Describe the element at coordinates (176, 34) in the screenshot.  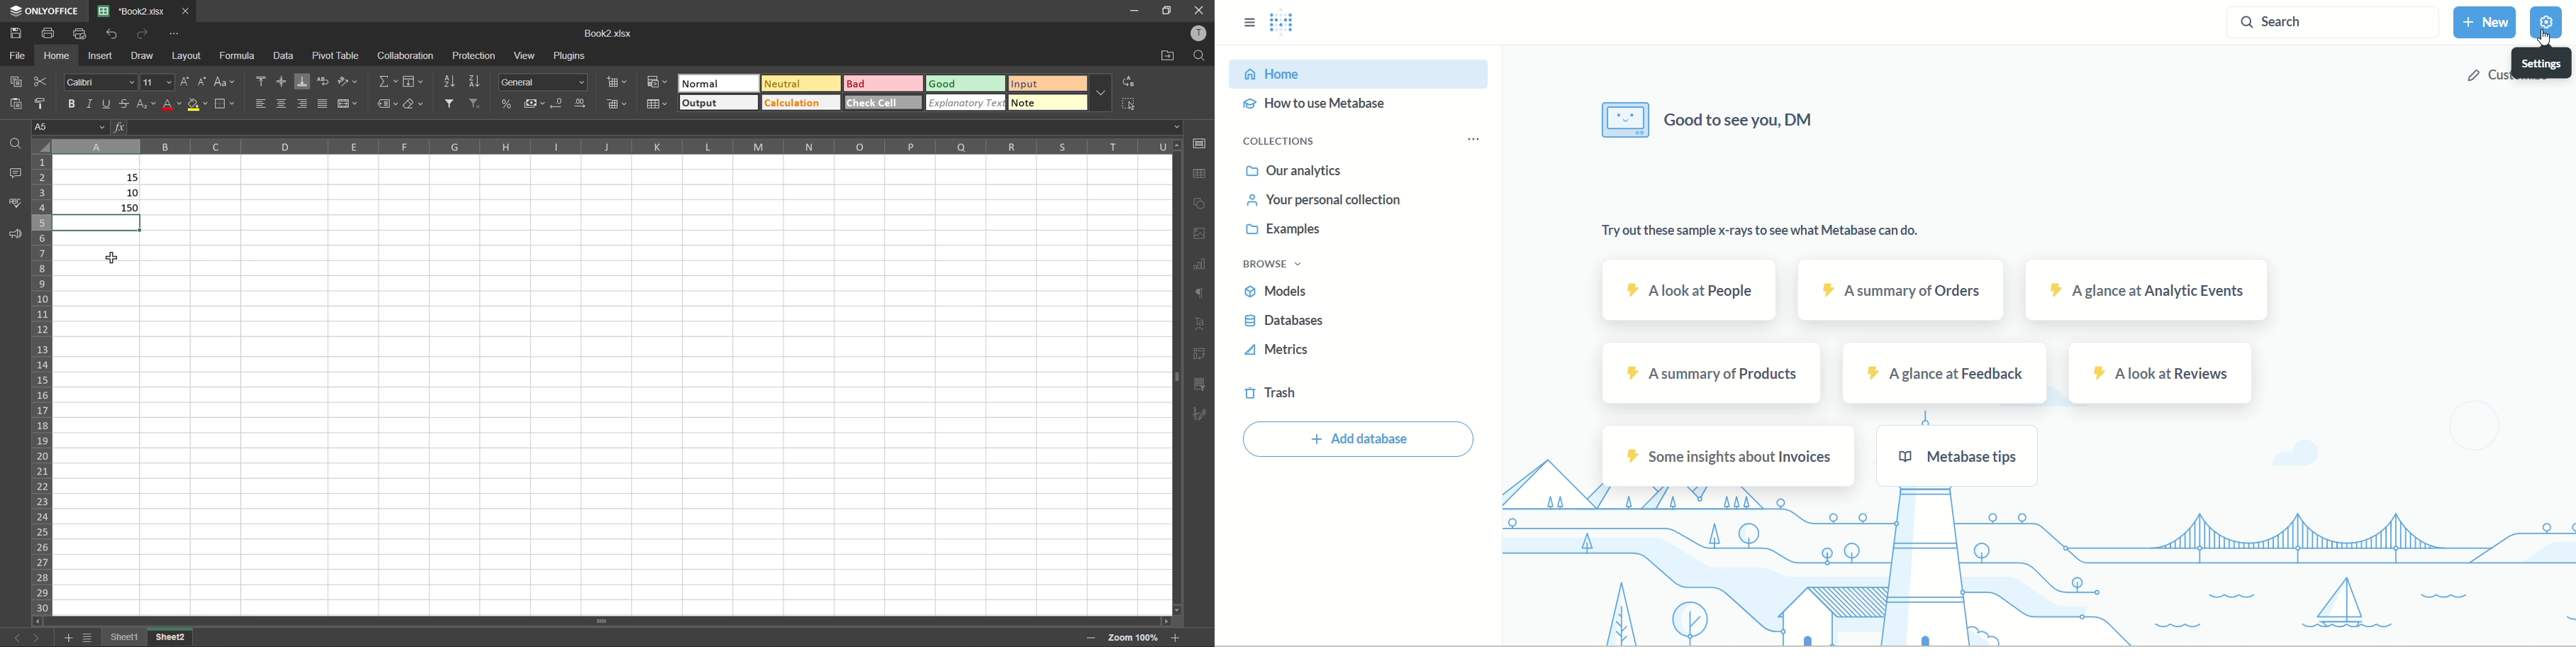
I see `customize quick access toolbar` at that location.